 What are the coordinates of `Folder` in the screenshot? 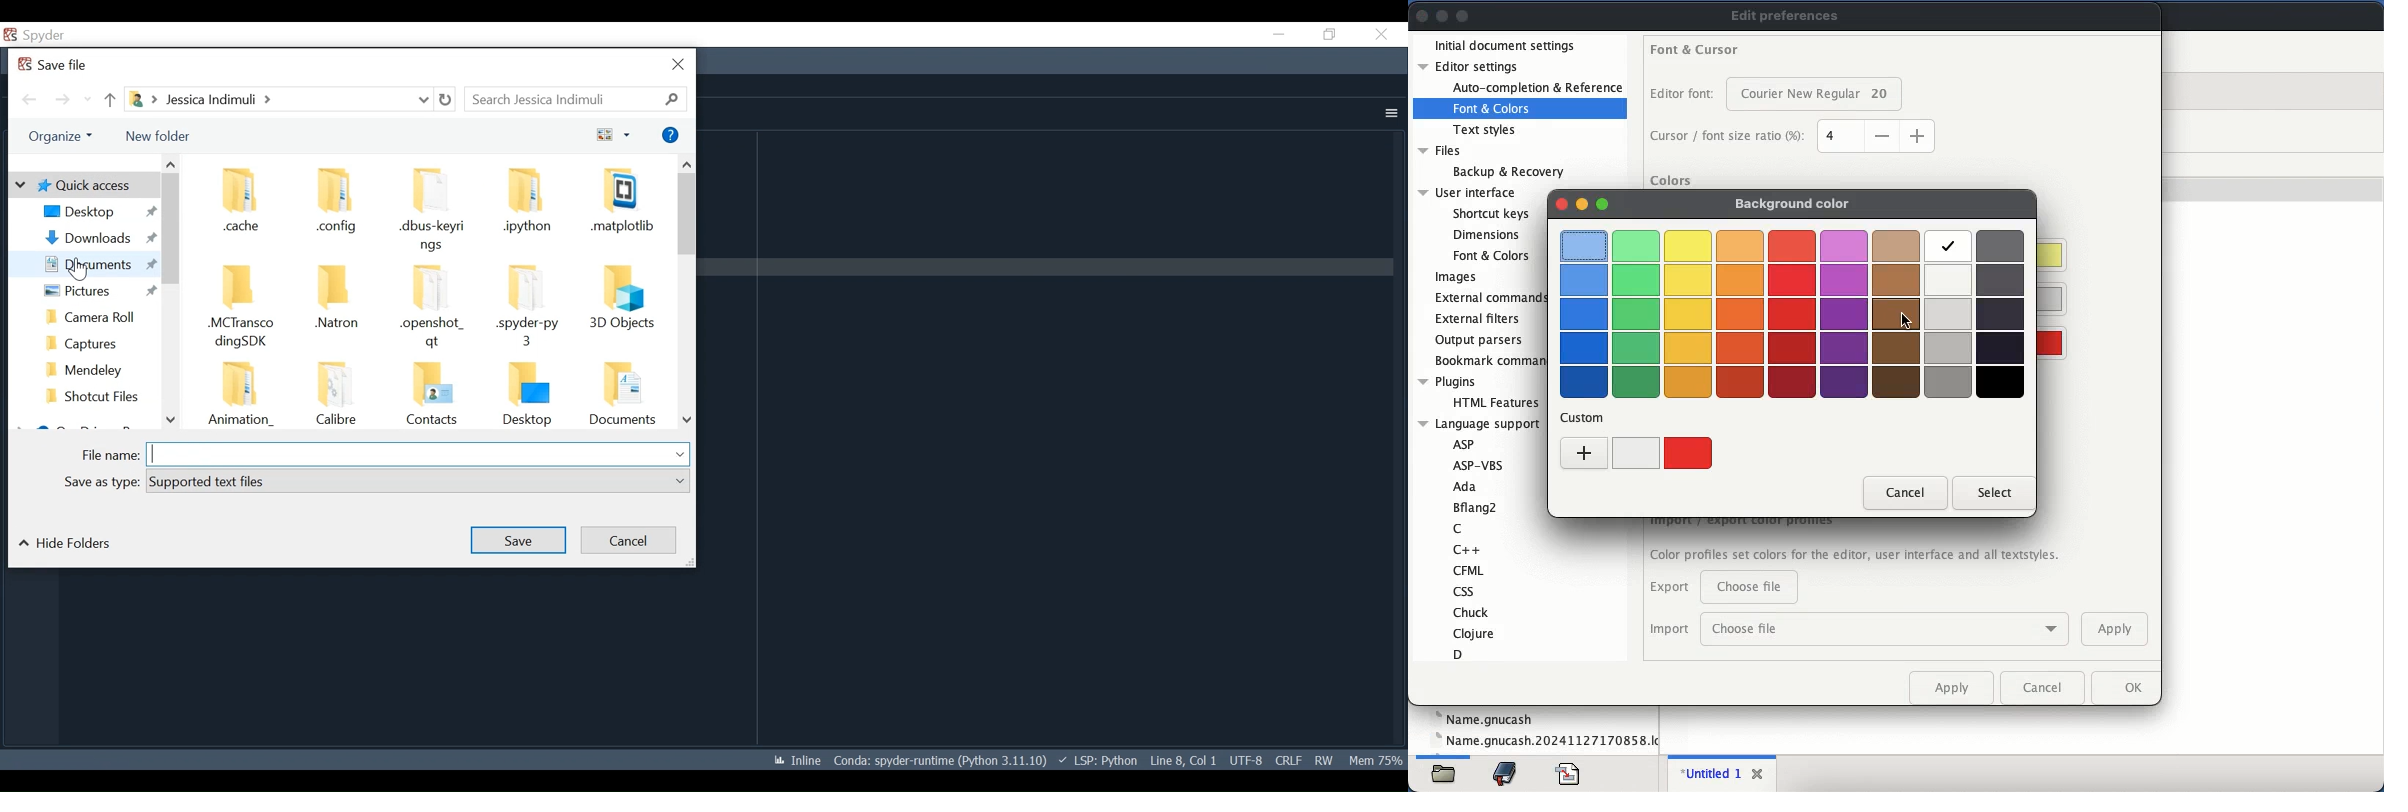 It's located at (623, 308).